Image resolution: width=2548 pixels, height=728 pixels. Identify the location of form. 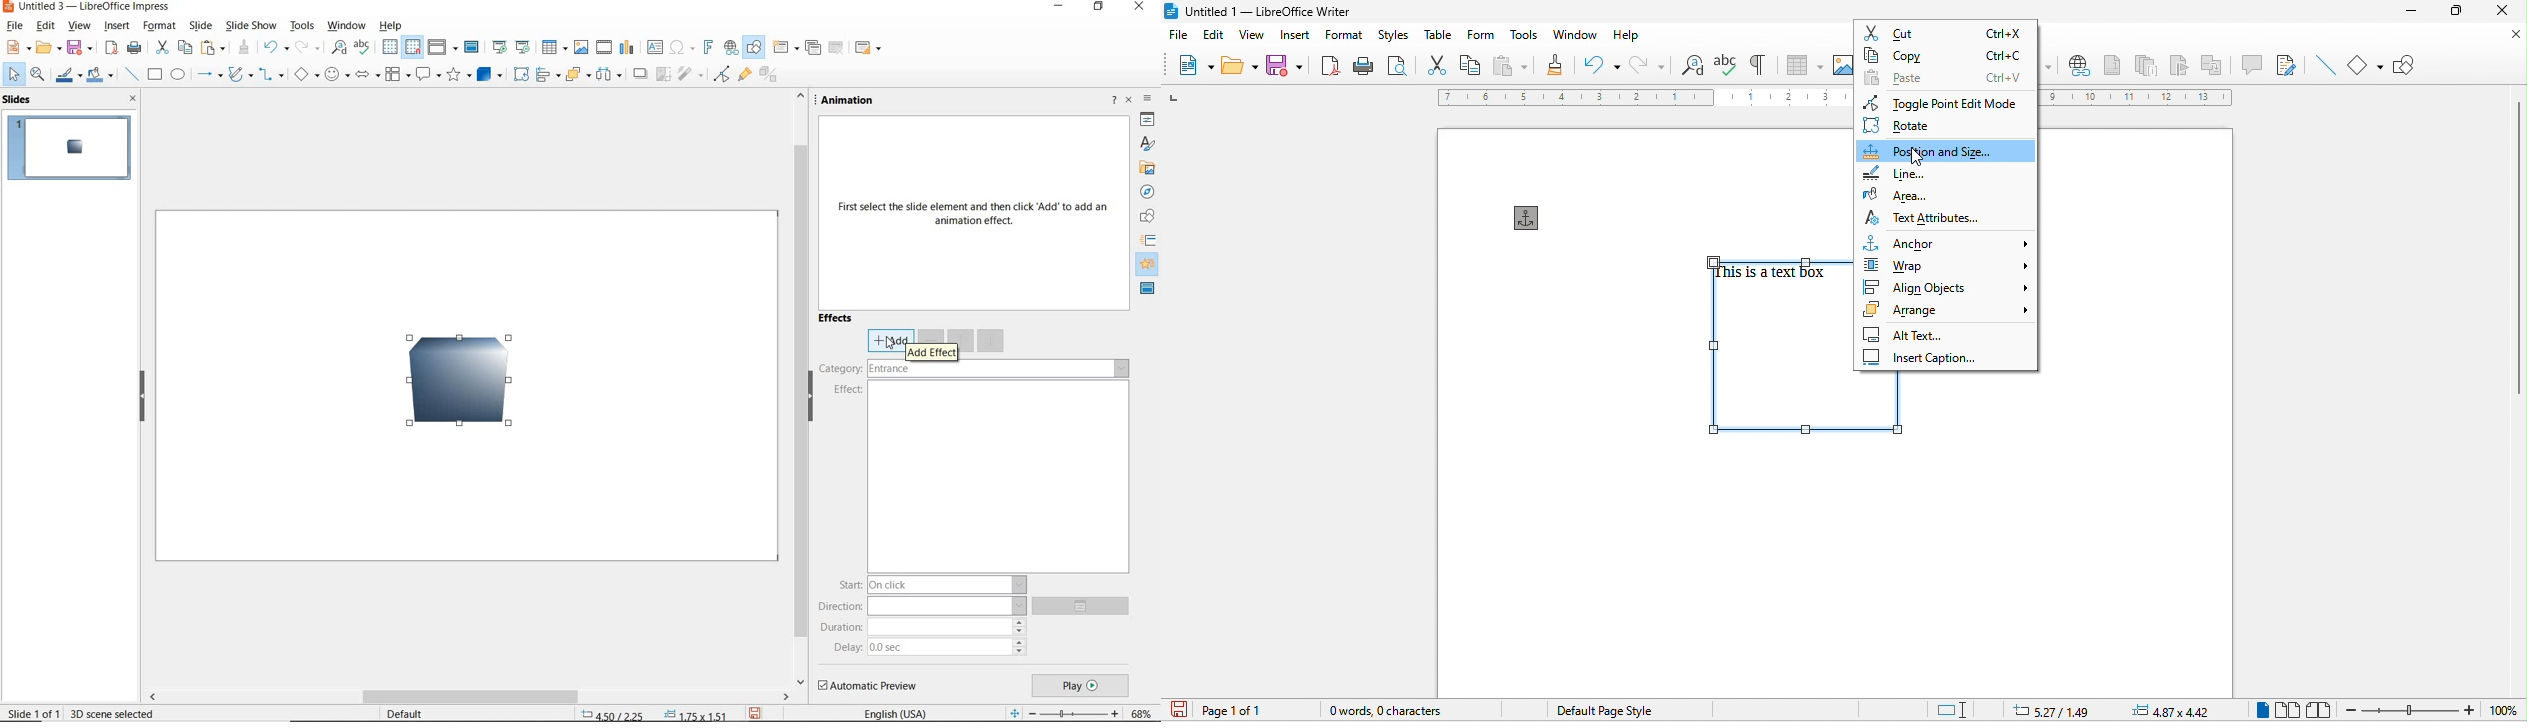
(1477, 36).